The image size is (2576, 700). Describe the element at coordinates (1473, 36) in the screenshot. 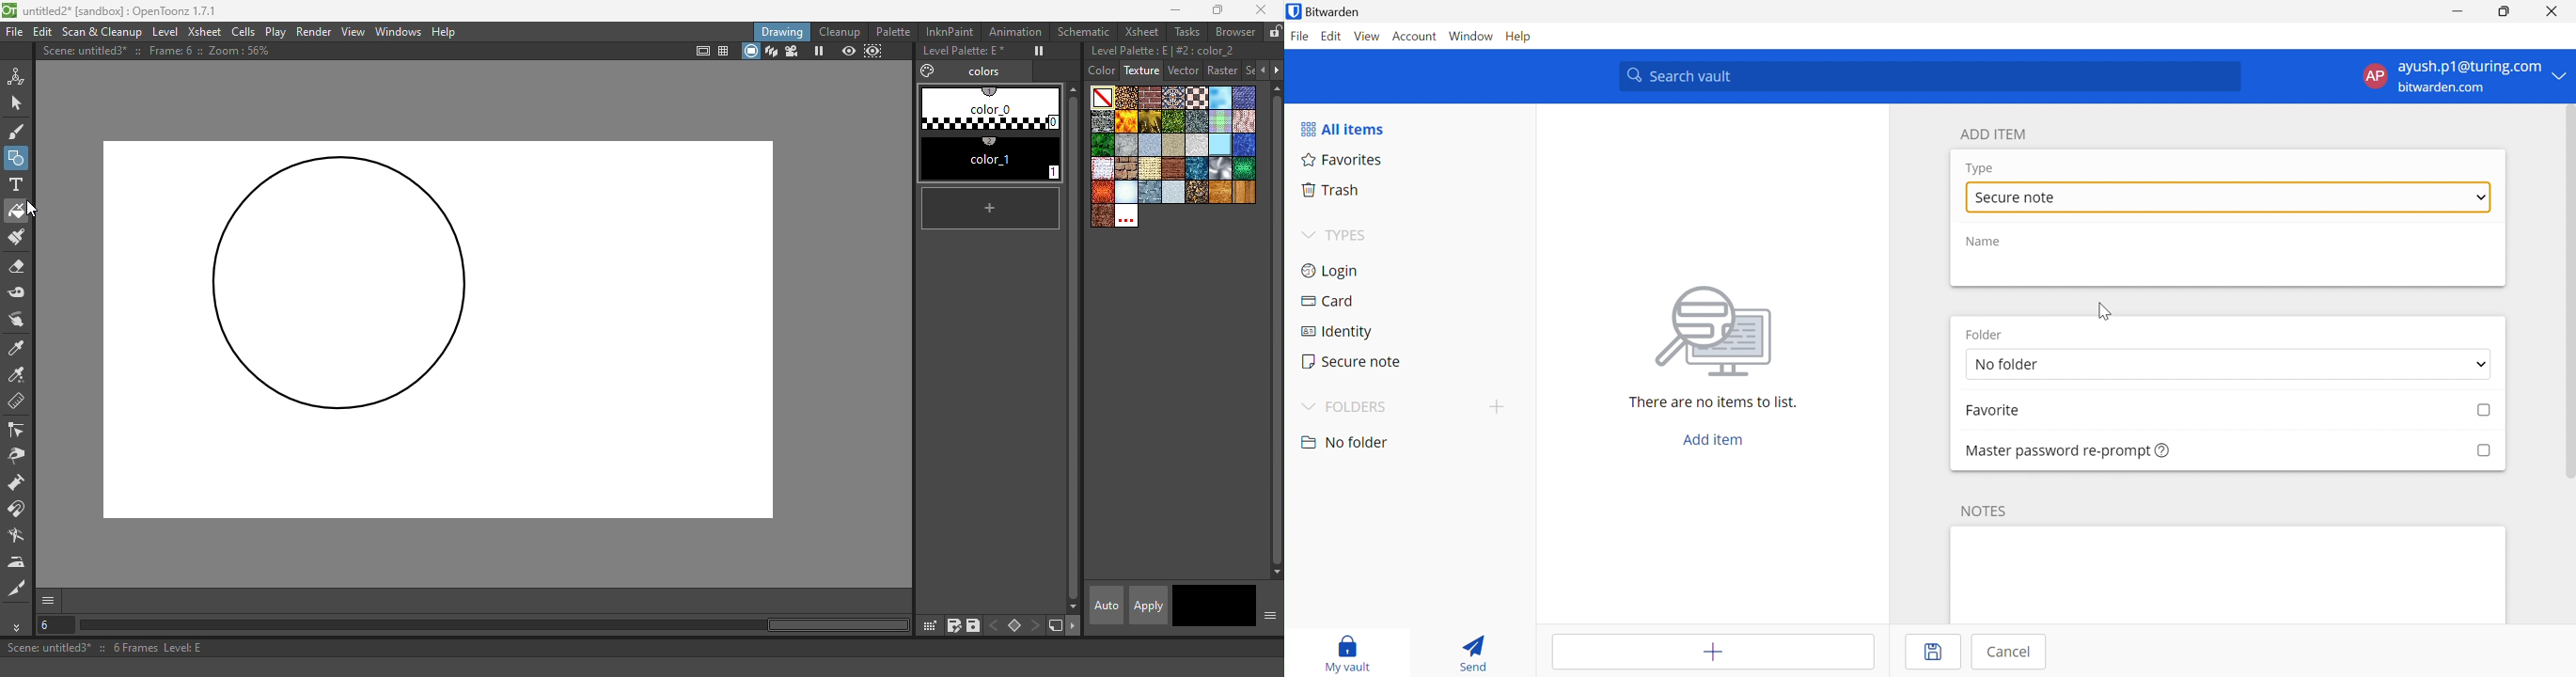

I see `Window` at that location.